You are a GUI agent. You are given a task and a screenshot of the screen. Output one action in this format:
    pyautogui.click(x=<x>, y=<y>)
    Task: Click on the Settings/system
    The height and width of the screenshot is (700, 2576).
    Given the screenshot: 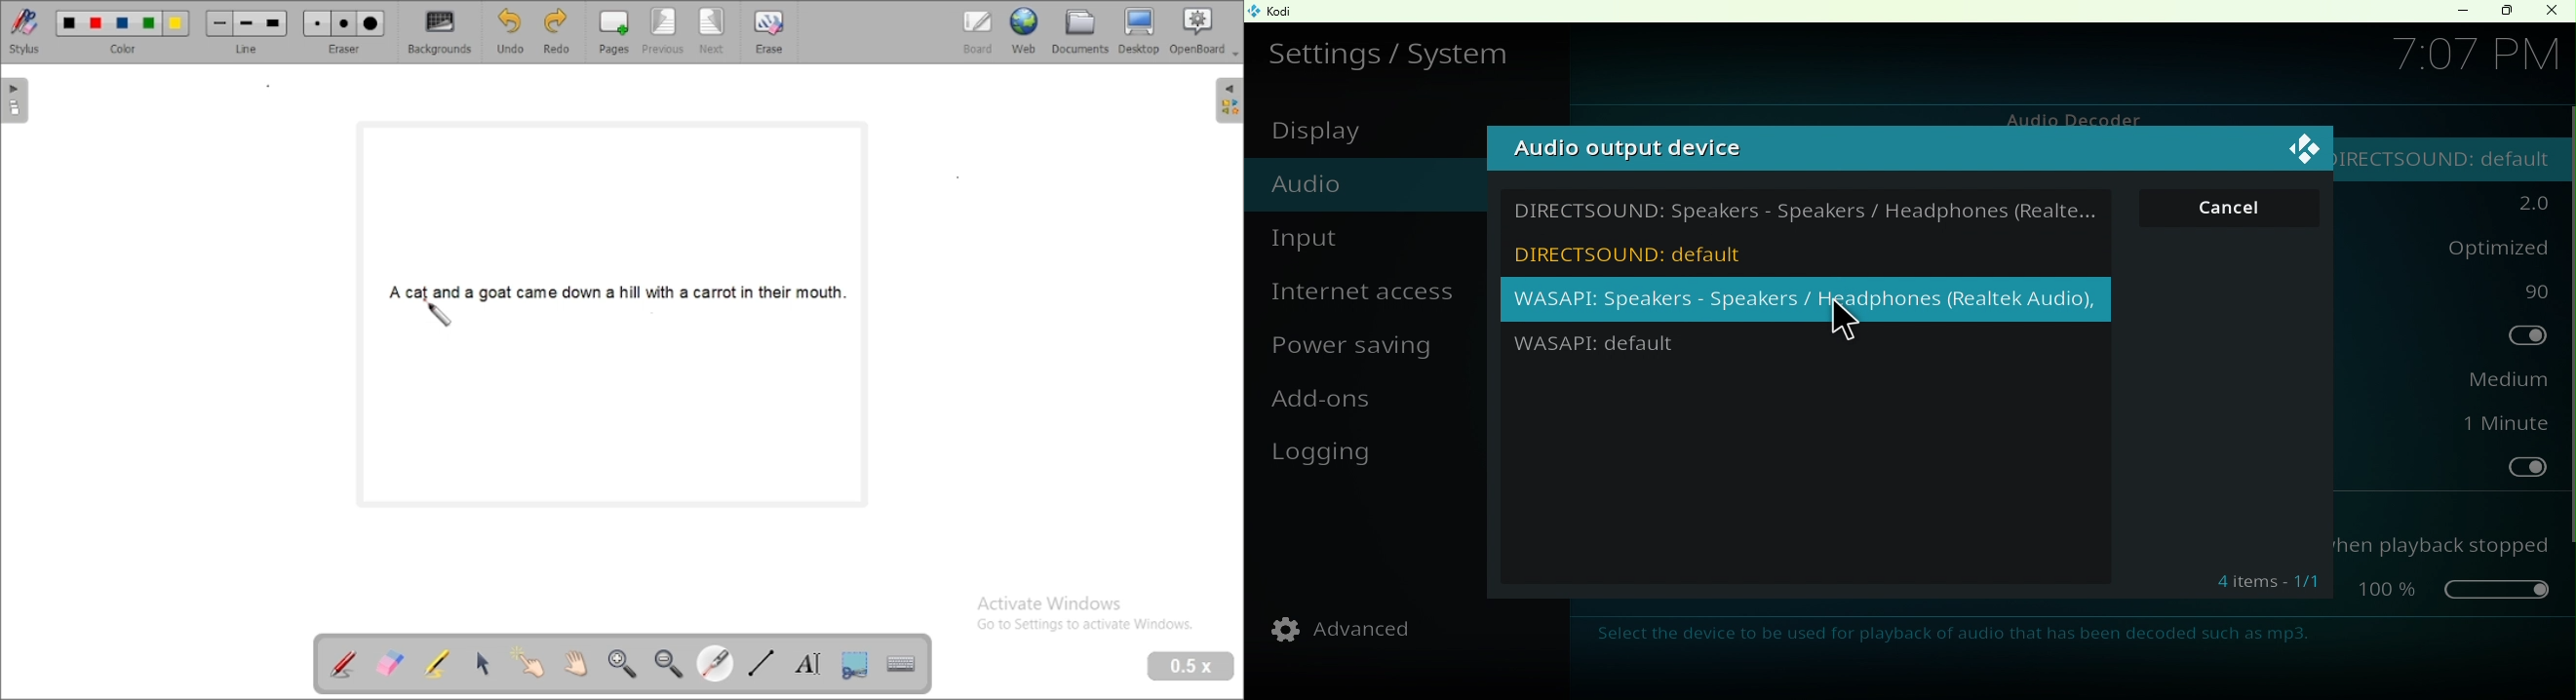 What is the action you would take?
    pyautogui.click(x=1393, y=51)
    